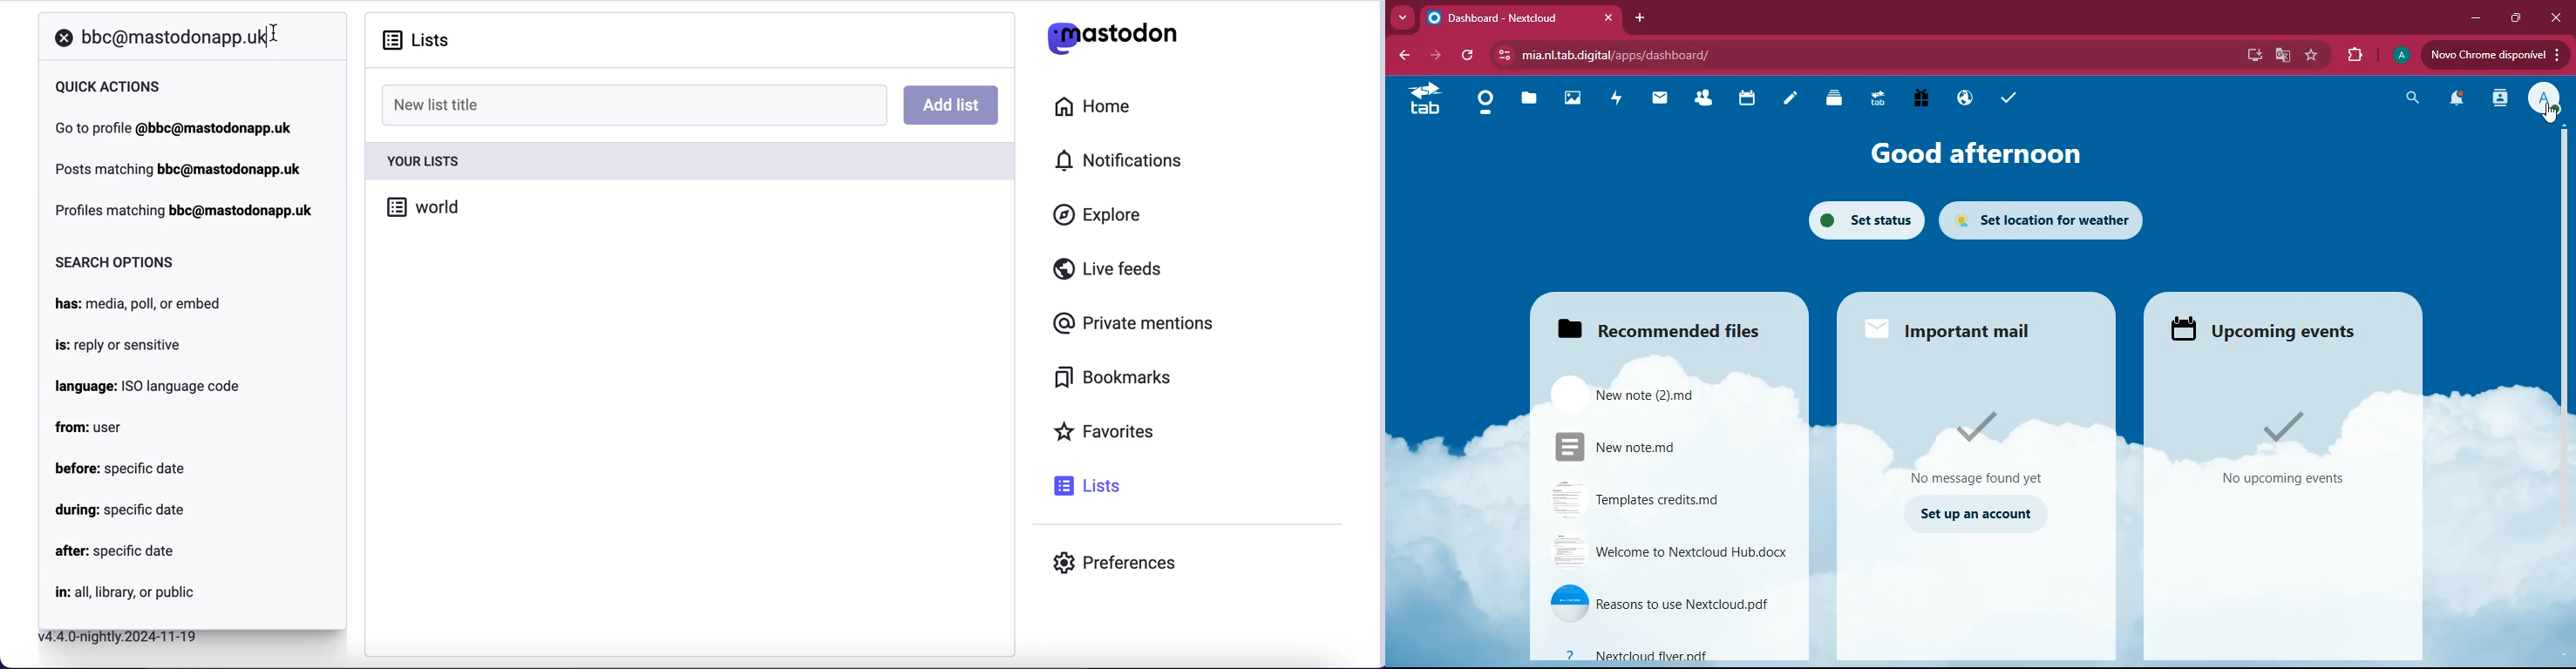 The width and height of the screenshot is (2576, 672). Describe the element at coordinates (1927, 99) in the screenshot. I see `gift ` at that location.